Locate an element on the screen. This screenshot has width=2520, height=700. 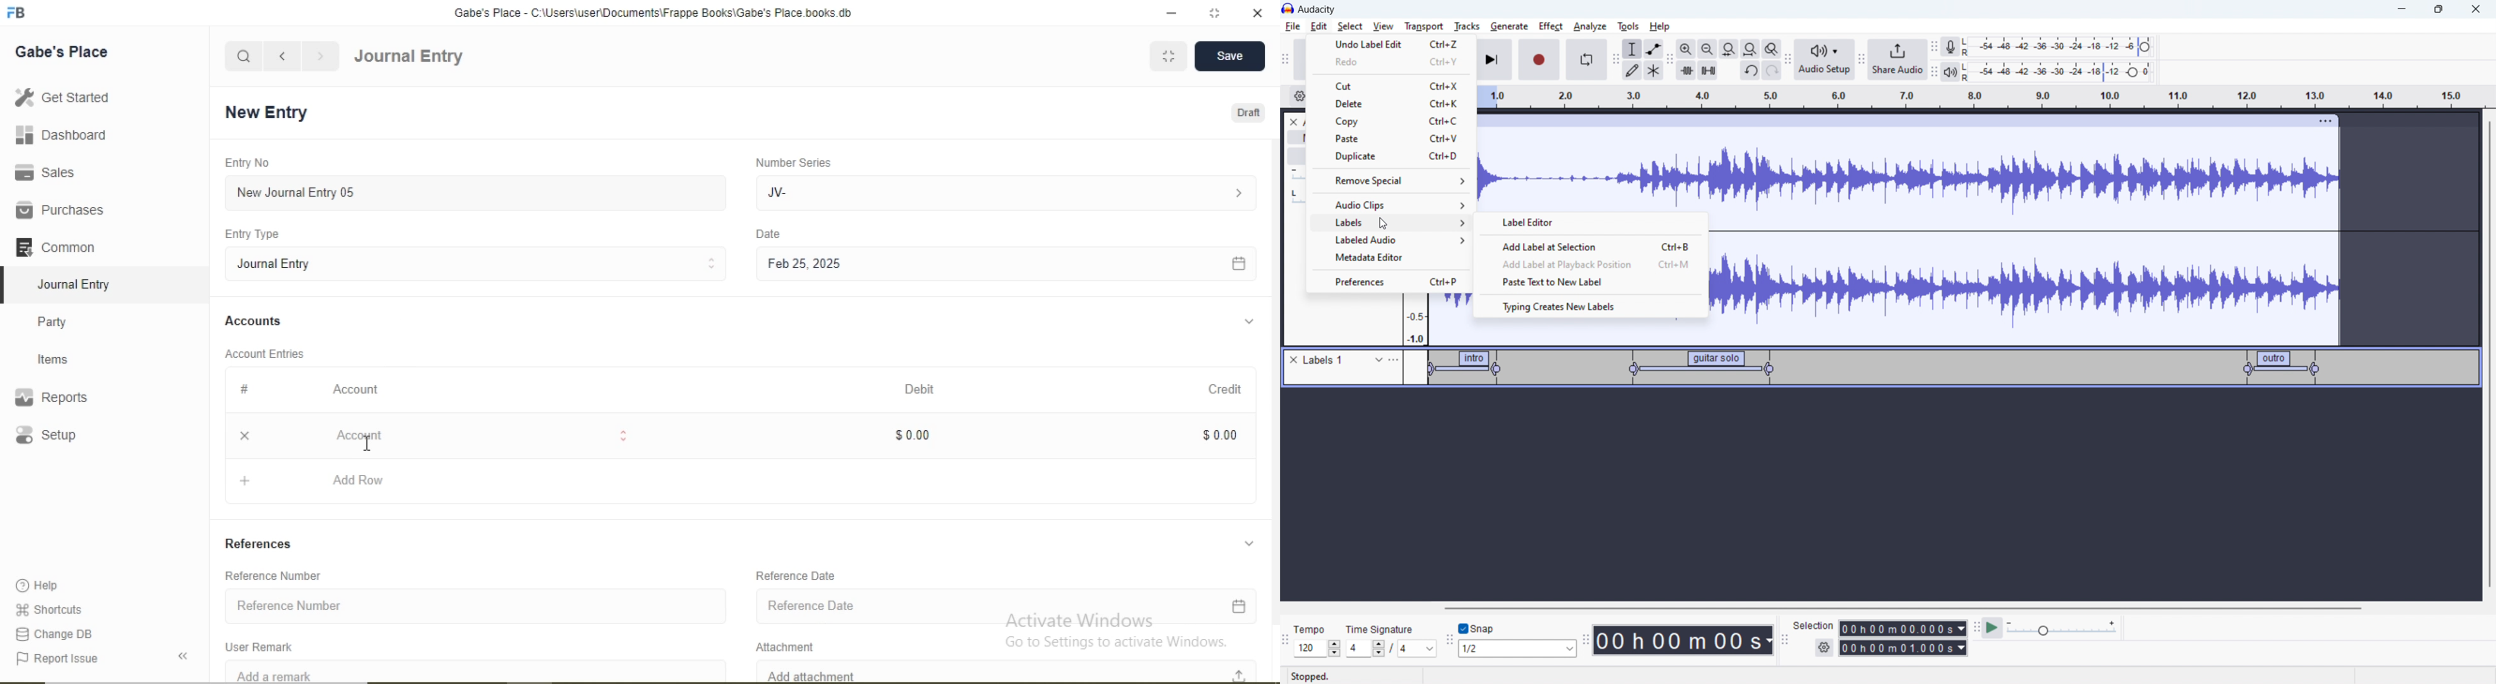
Entry Type is located at coordinates (254, 234).